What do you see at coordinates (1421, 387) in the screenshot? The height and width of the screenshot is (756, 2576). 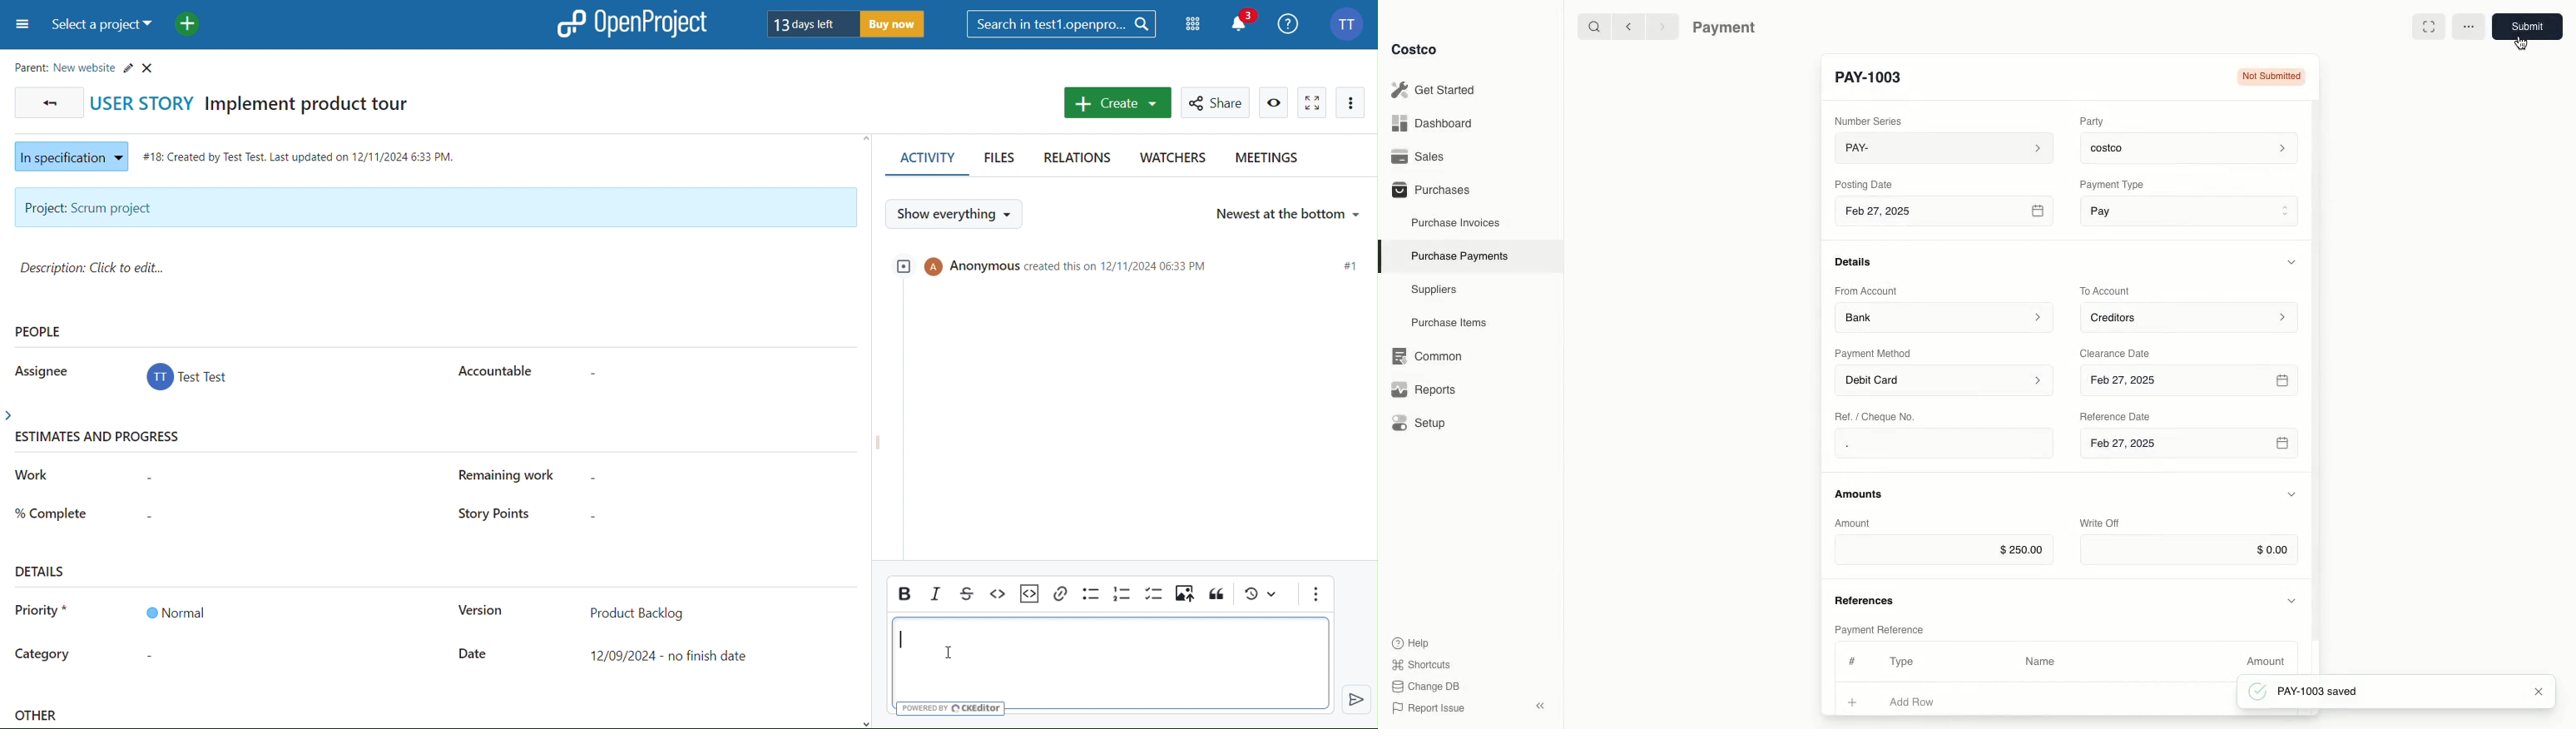 I see `Reports` at bounding box center [1421, 387].